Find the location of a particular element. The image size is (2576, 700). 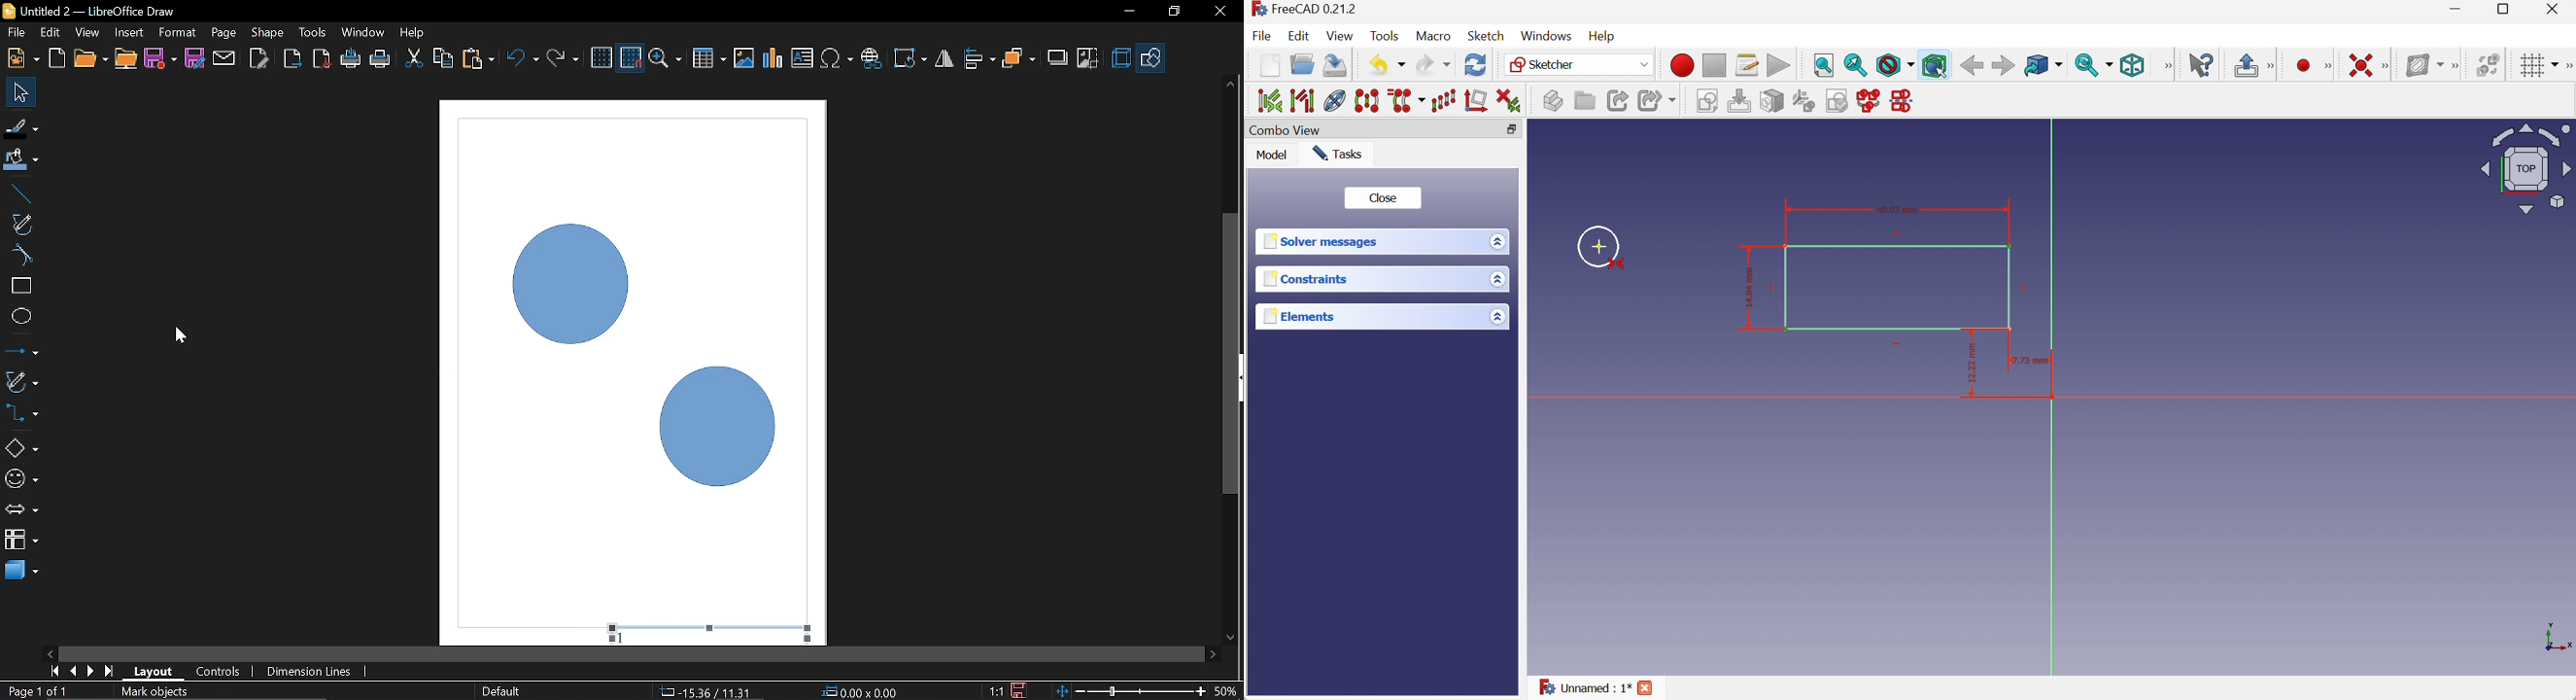

Layout is located at coordinates (154, 671).